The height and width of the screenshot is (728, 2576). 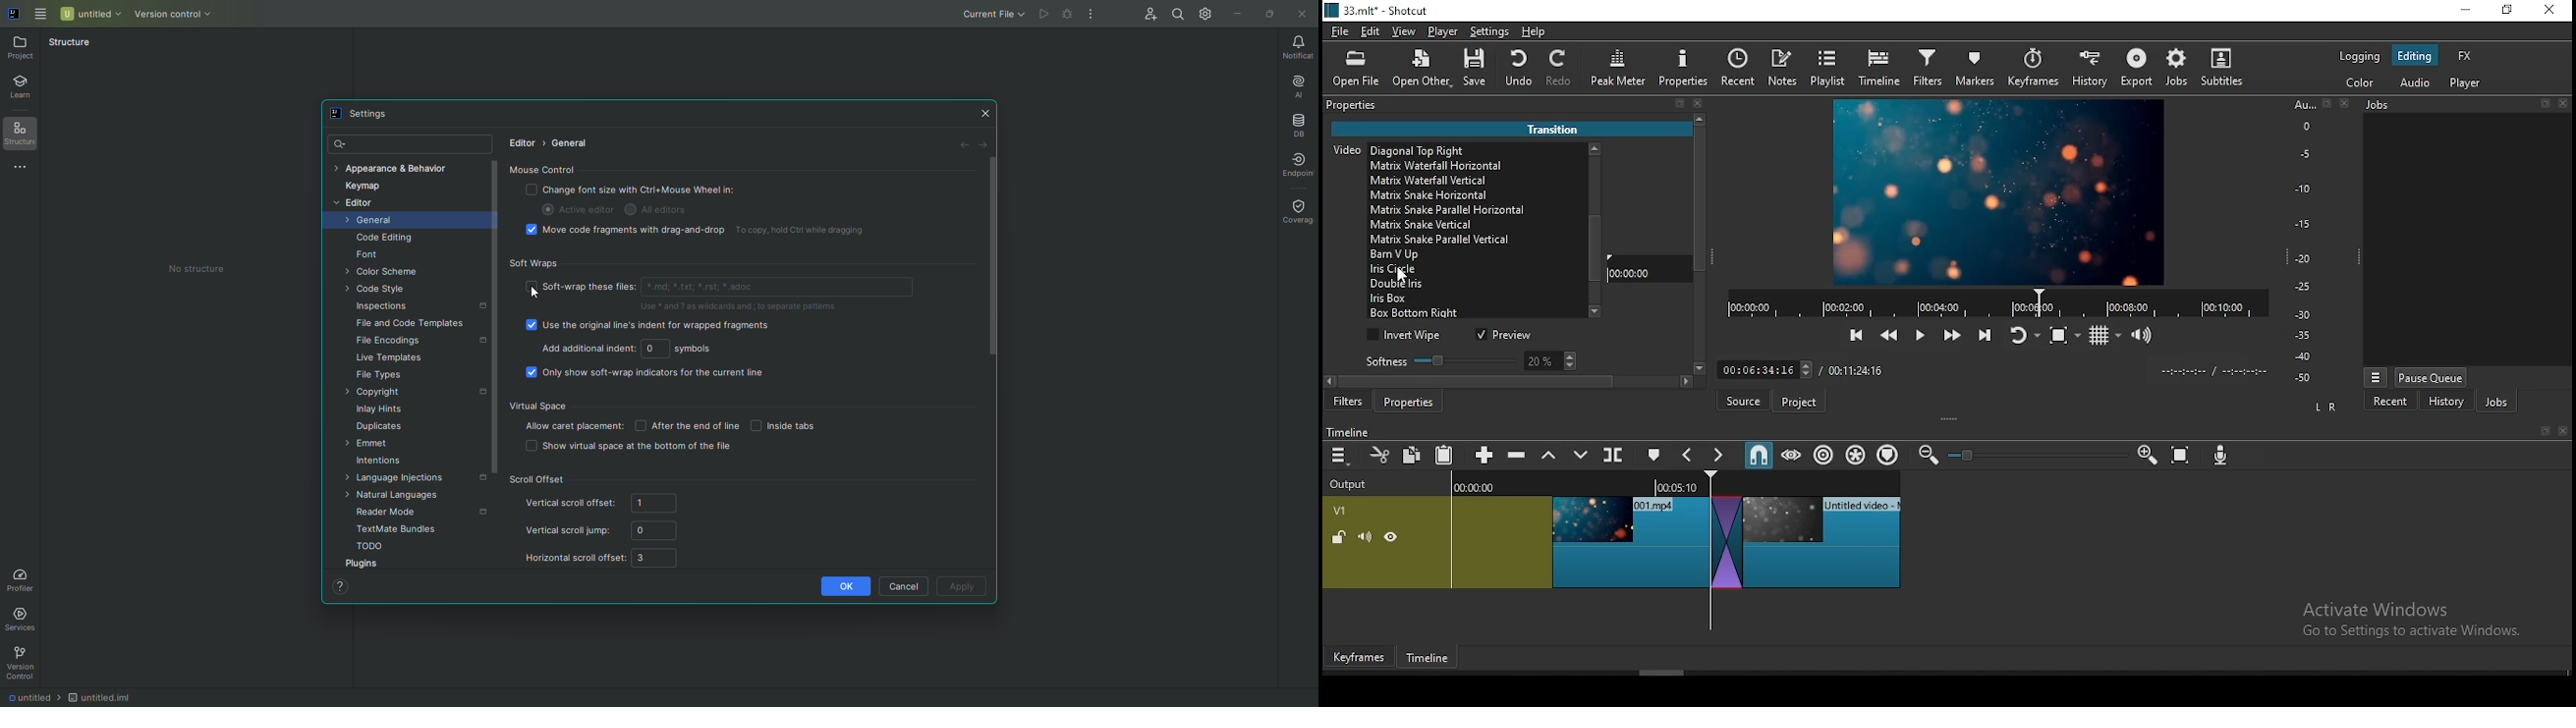 What do you see at coordinates (993, 258) in the screenshot?
I see `Vertical Scroll Down` at bounding box center [993, 258].